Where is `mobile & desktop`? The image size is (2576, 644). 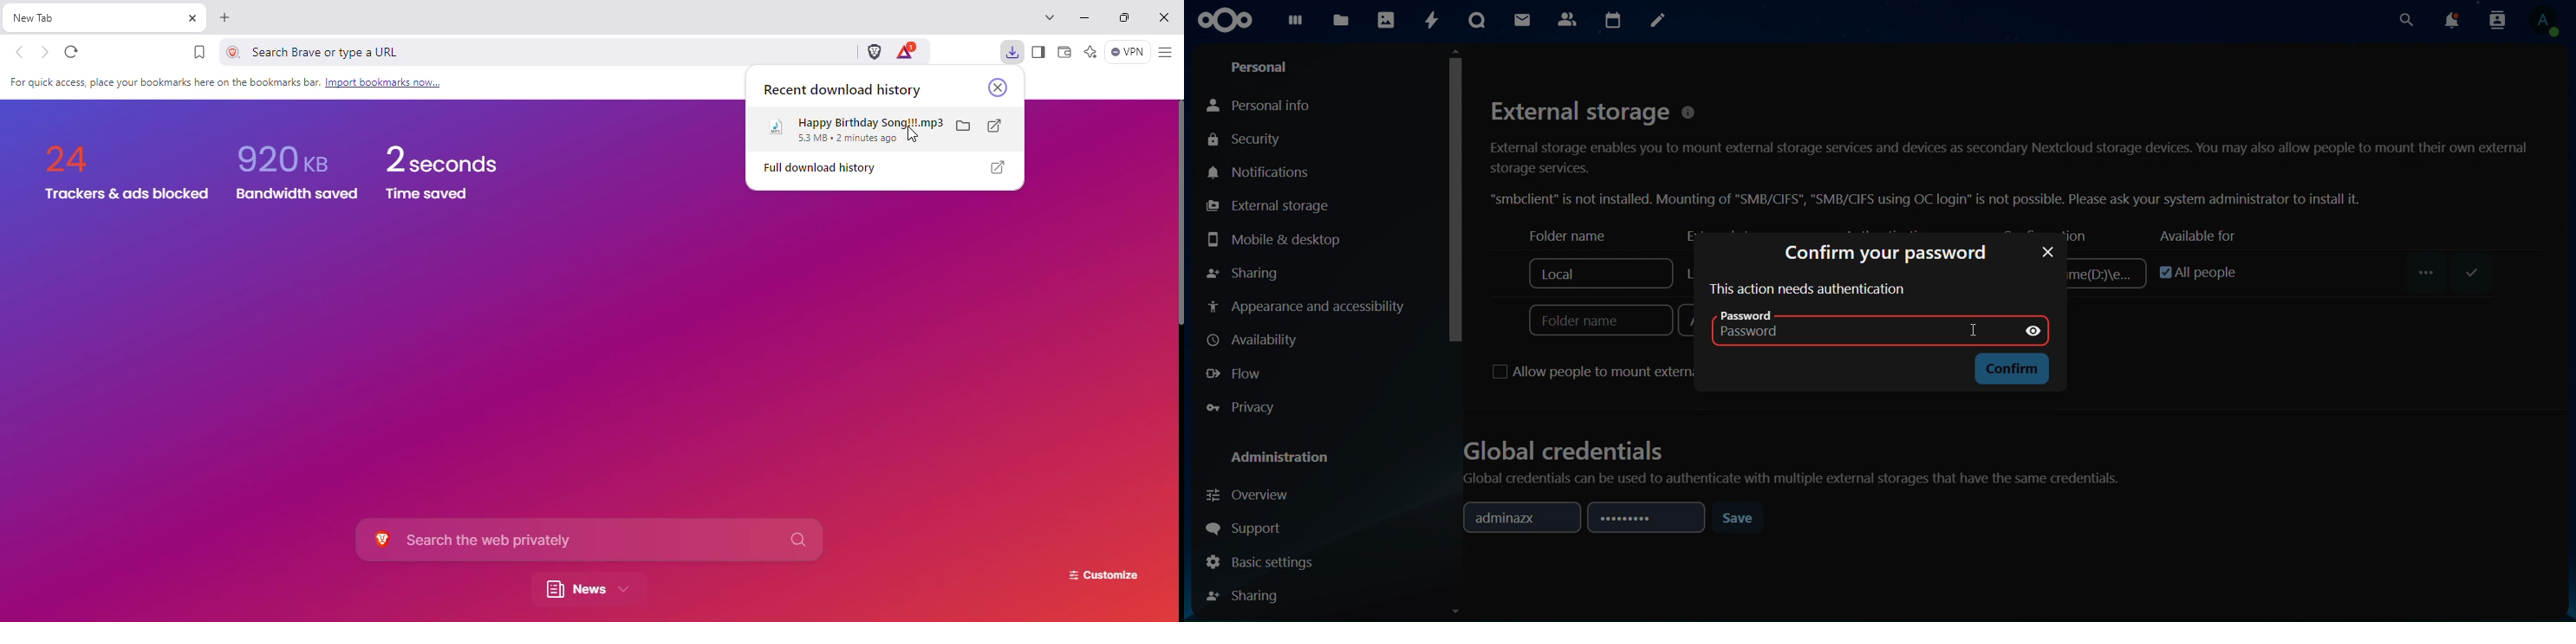 mobile & desktop is located at coordinates (1274, 239).